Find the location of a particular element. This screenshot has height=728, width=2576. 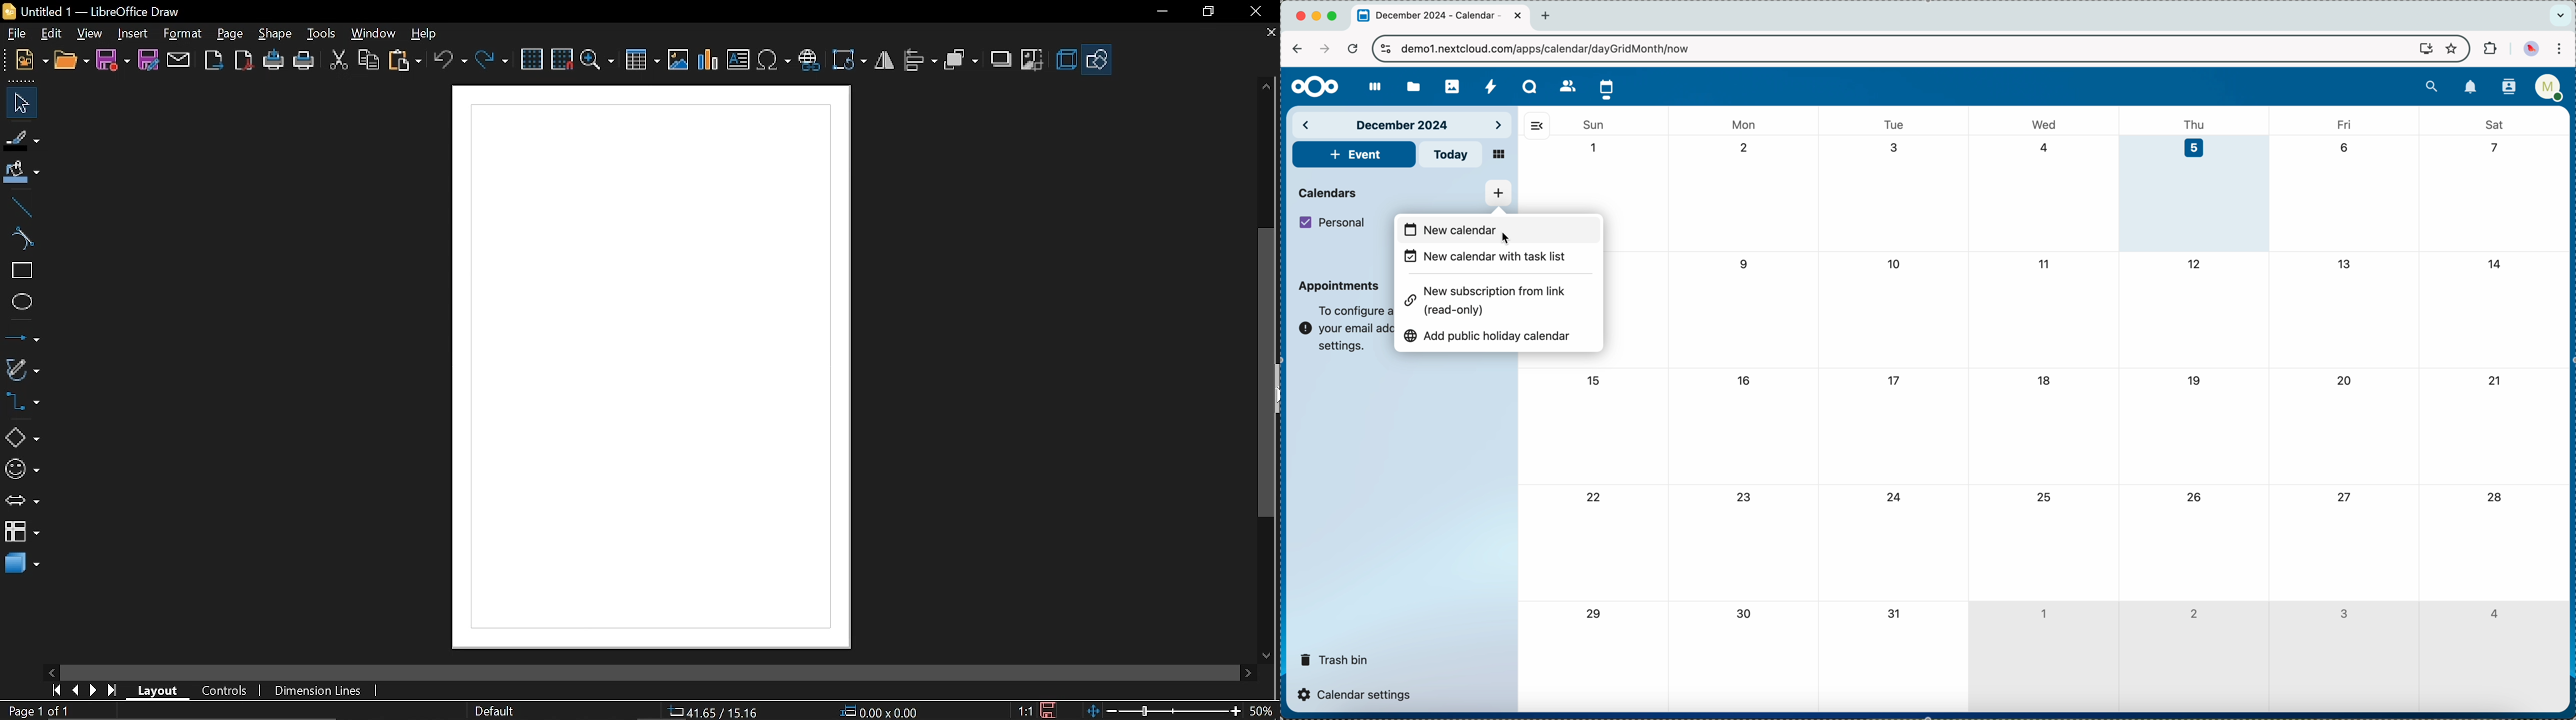

12 is located at coordinates (2196, 264).